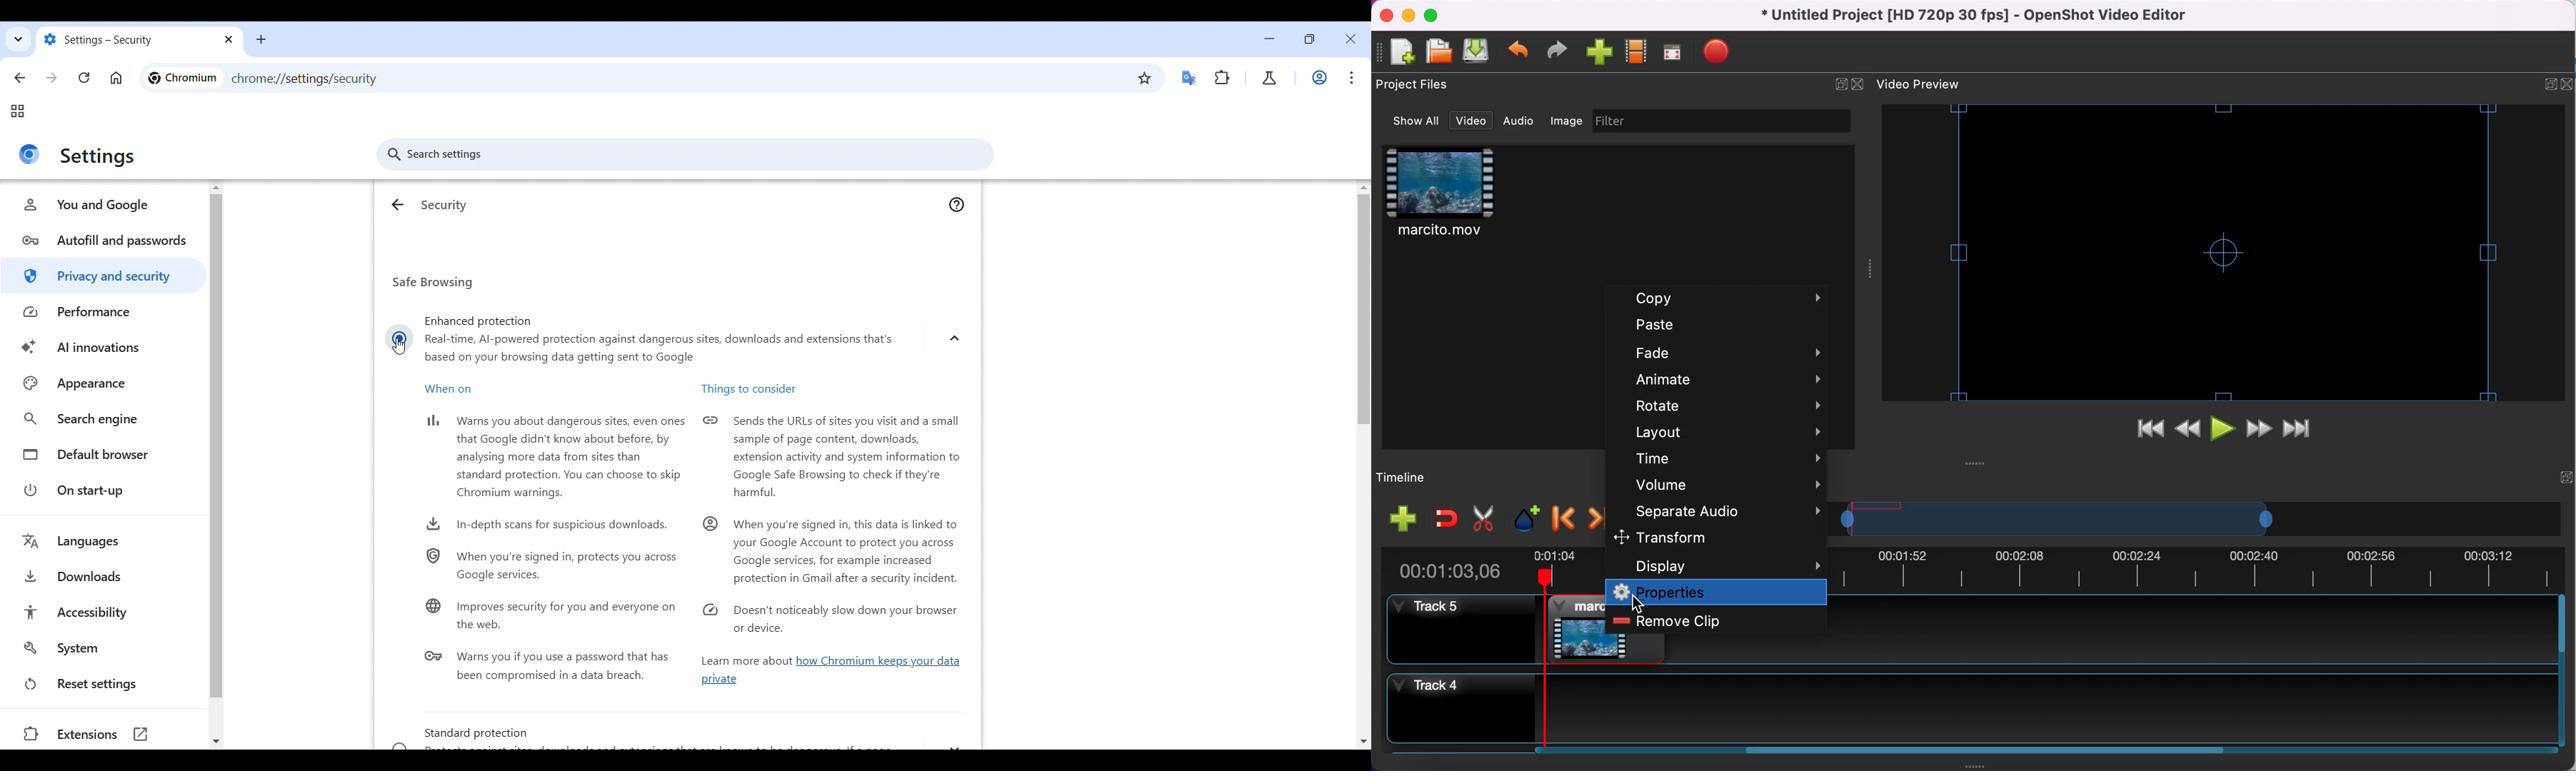  Describe the element at coordinates (1523, 122) in the screenshot. I see `audio` at that location.